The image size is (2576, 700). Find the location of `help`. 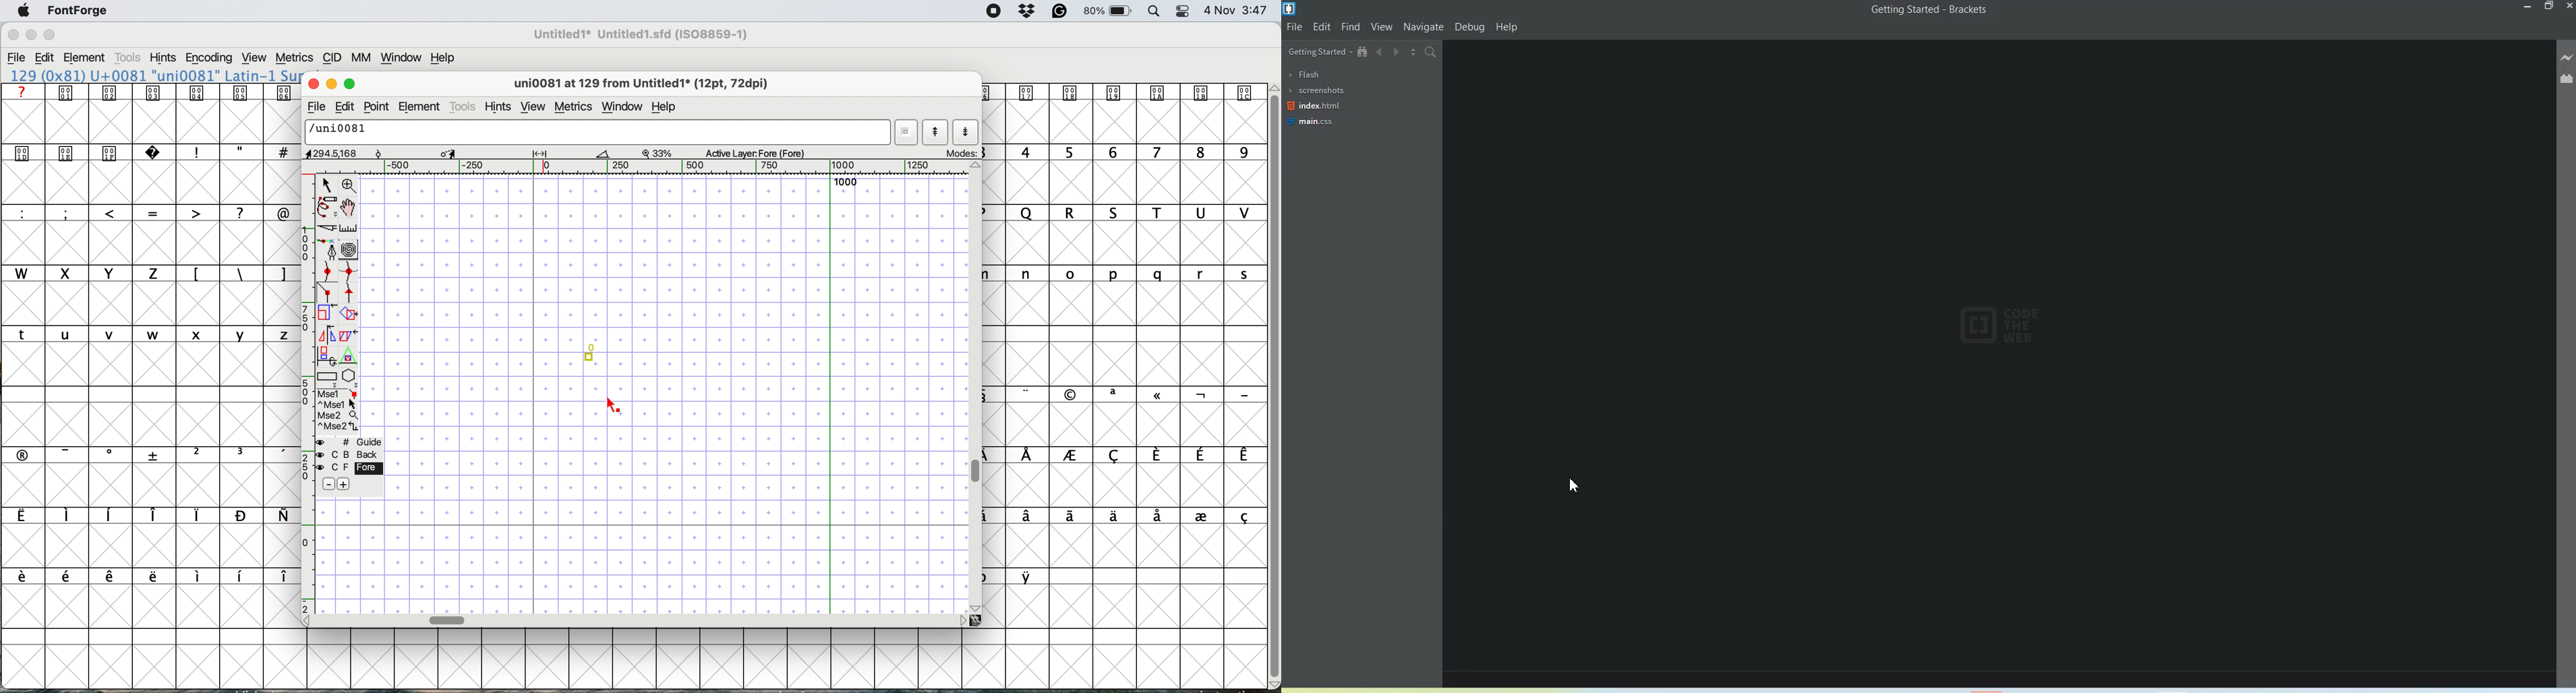

help is located at coordinates (664, 107).